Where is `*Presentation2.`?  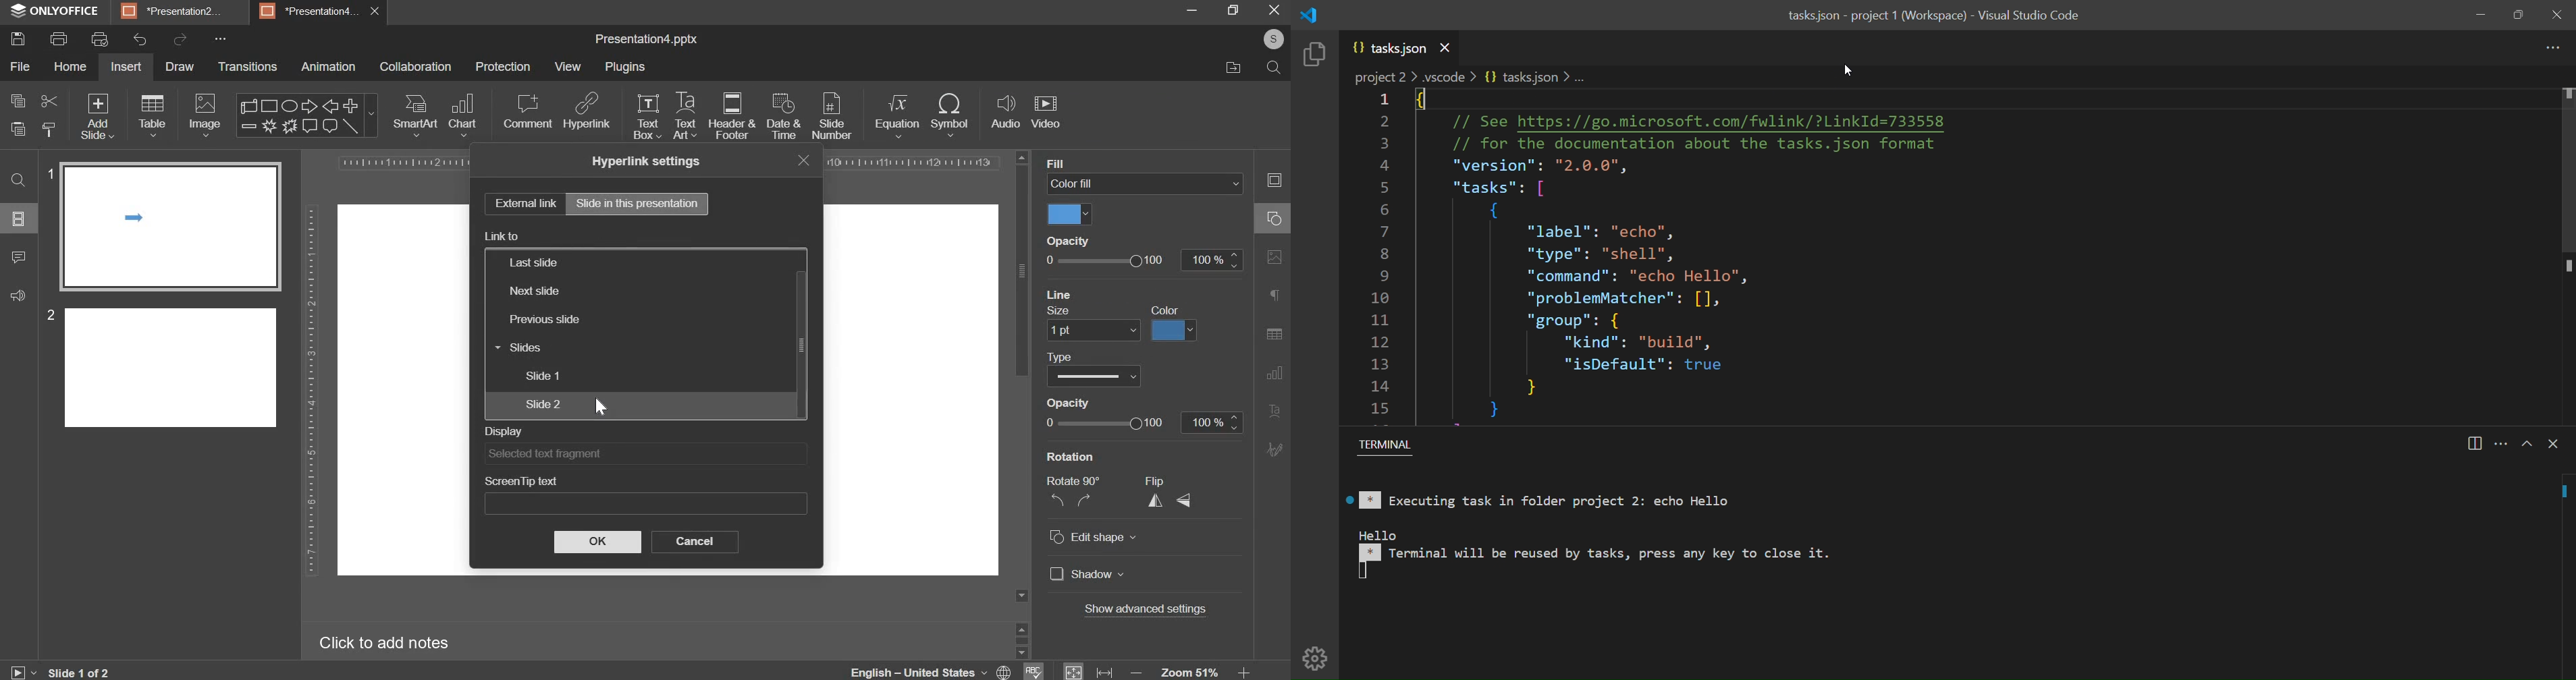 *Presentation2. is located at coordinates (173, 13).